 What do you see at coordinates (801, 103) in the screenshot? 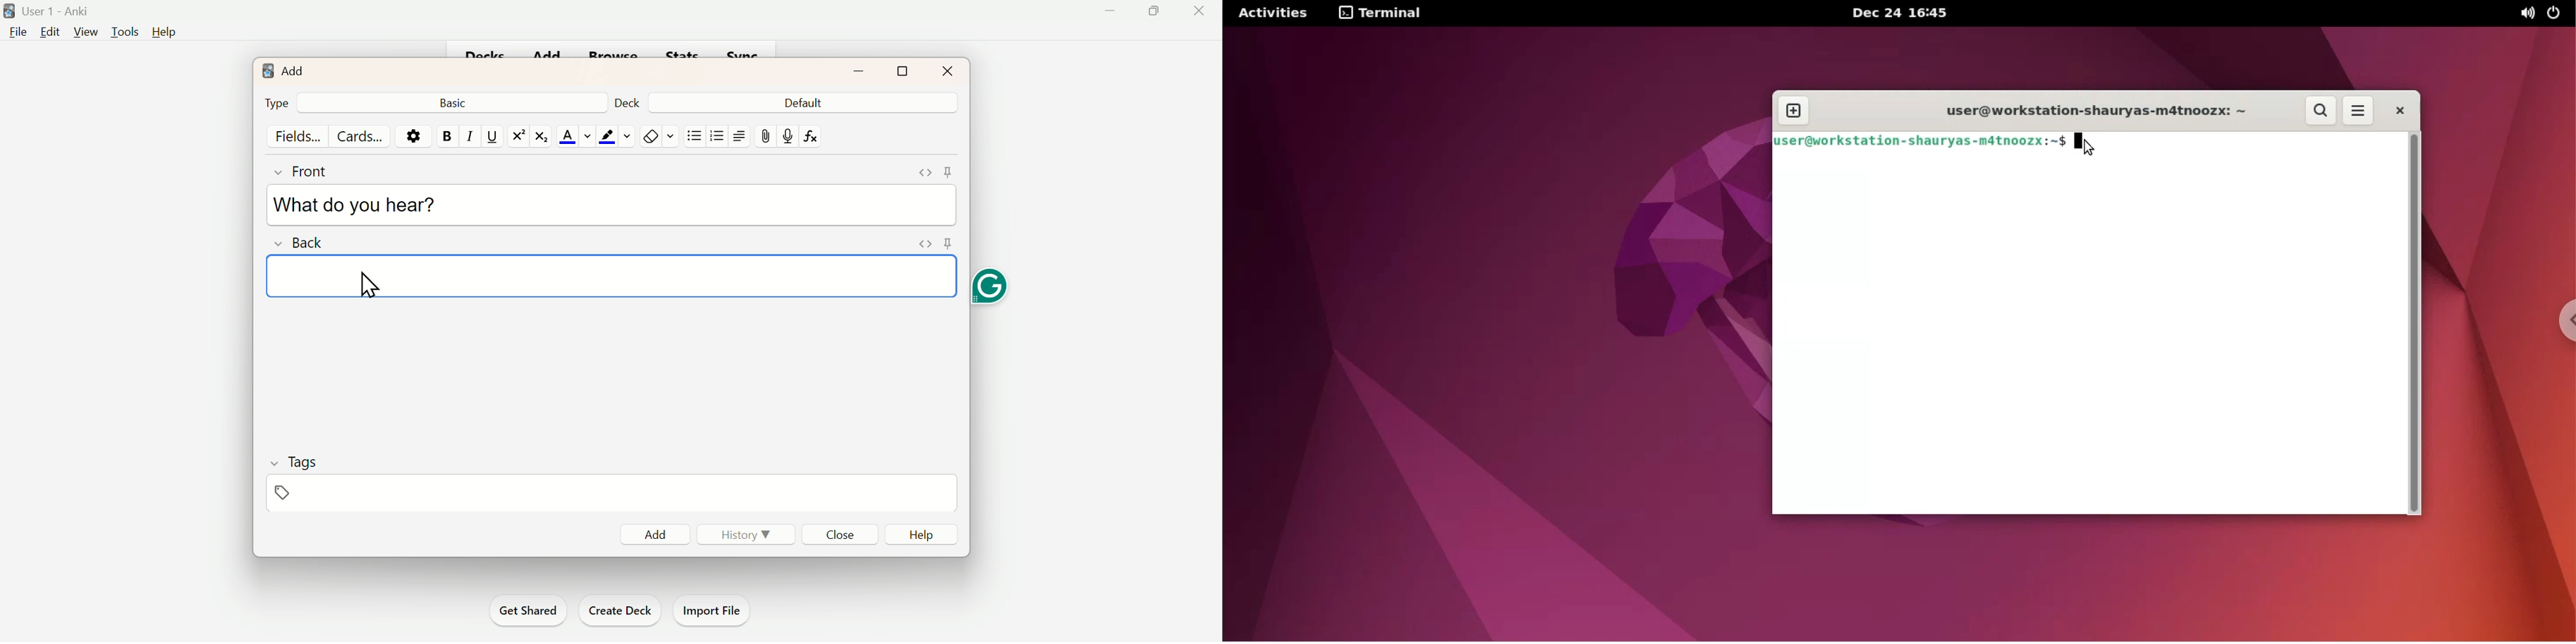
I see `Default` at bounding box center [801, 103].